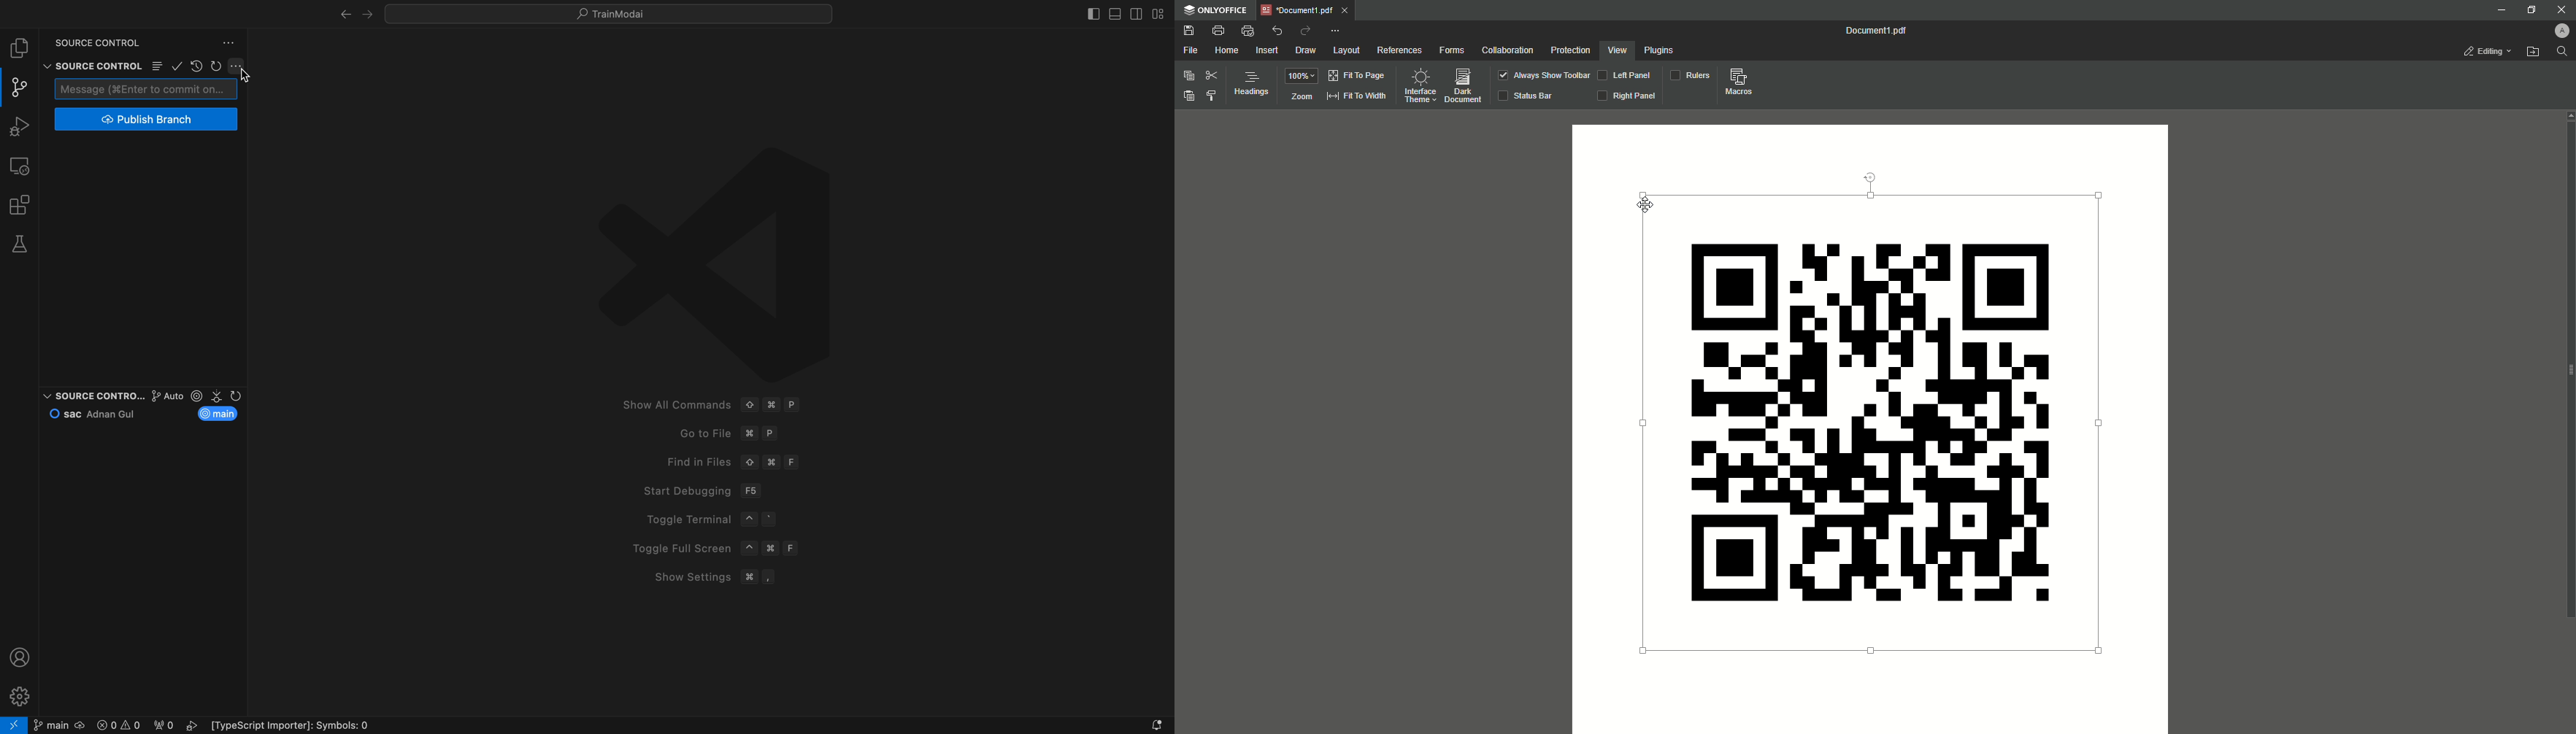 The image size is (2576, 756). What do you see at coordinates (178, 66) in the screenshot?
I see `ok` at bounding box center [178, 66].